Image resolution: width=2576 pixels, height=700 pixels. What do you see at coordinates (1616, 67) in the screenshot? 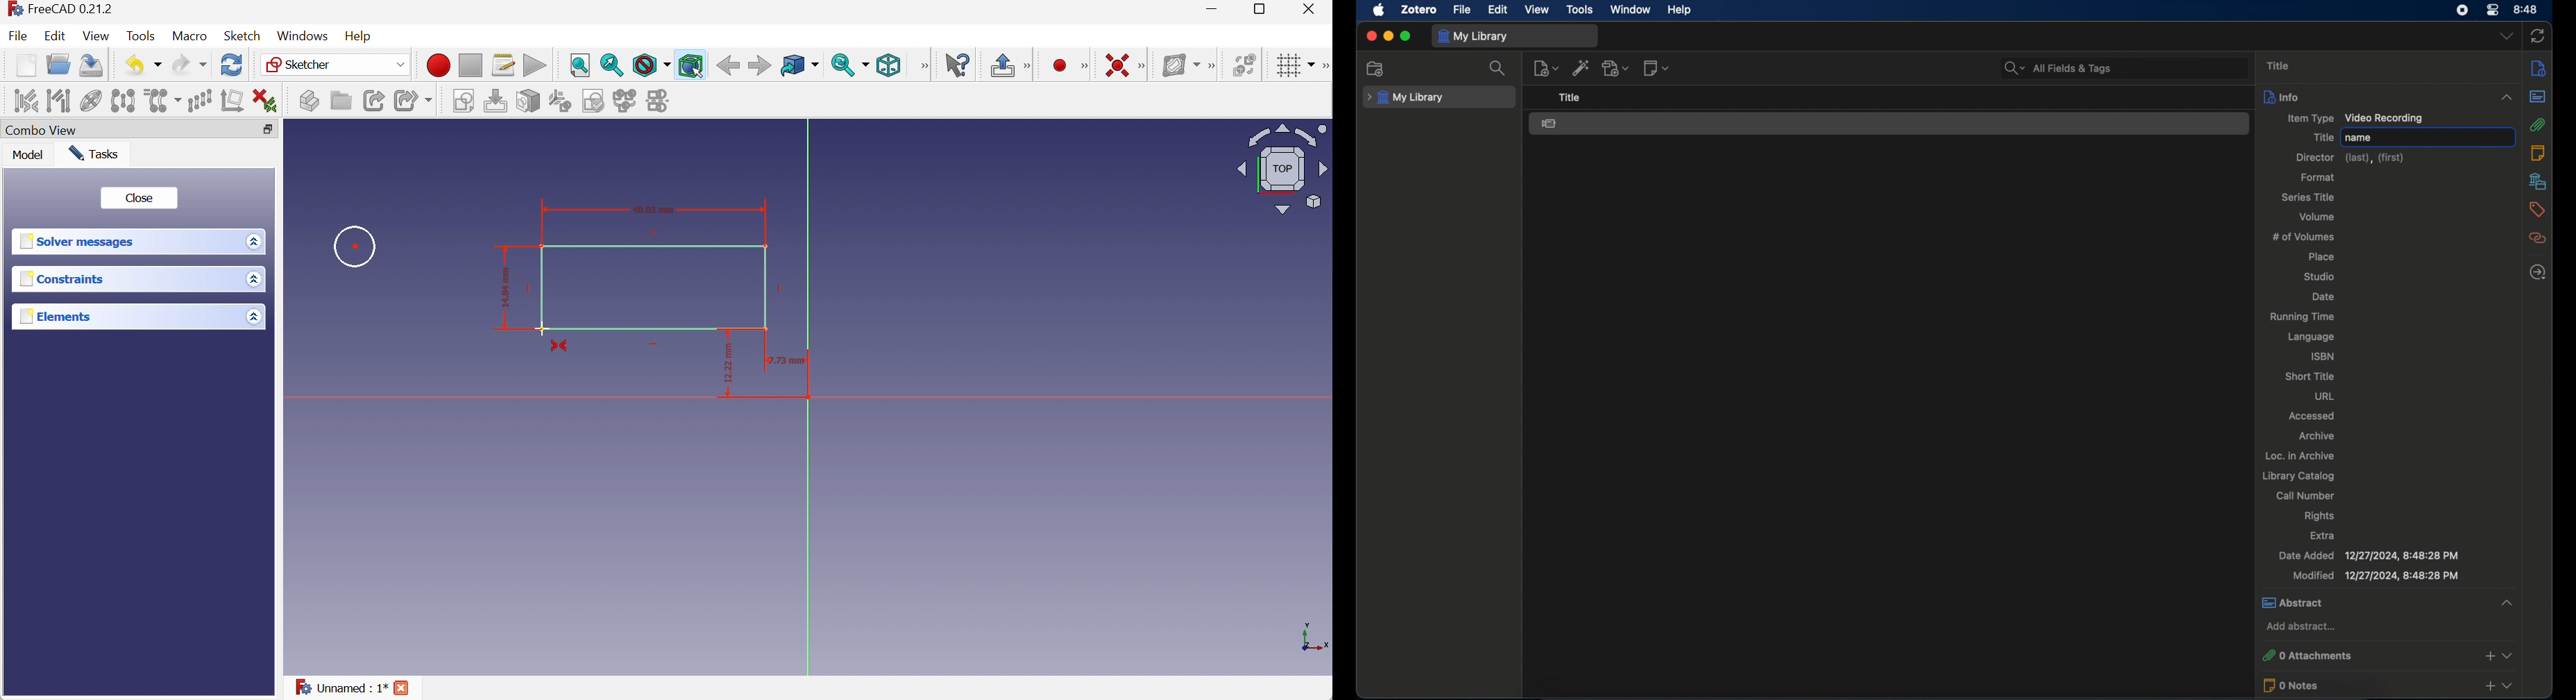
I see `add attachment` at bounding box center [1616, 67].